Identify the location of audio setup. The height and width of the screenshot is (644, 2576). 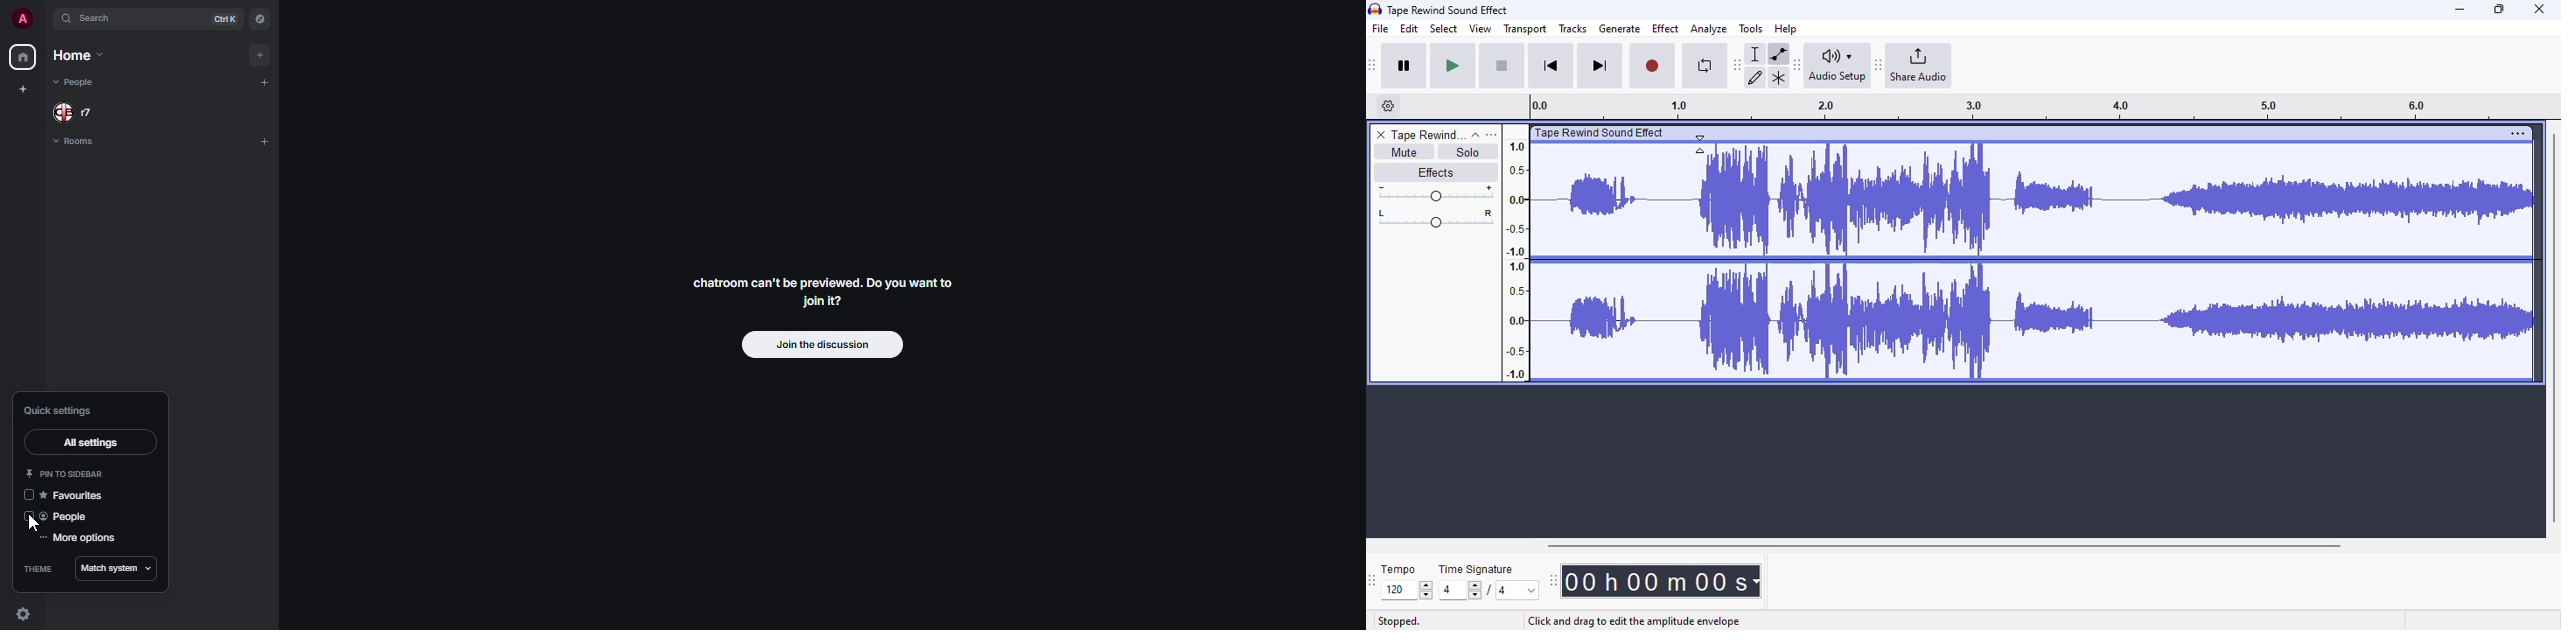
(1838, 65).